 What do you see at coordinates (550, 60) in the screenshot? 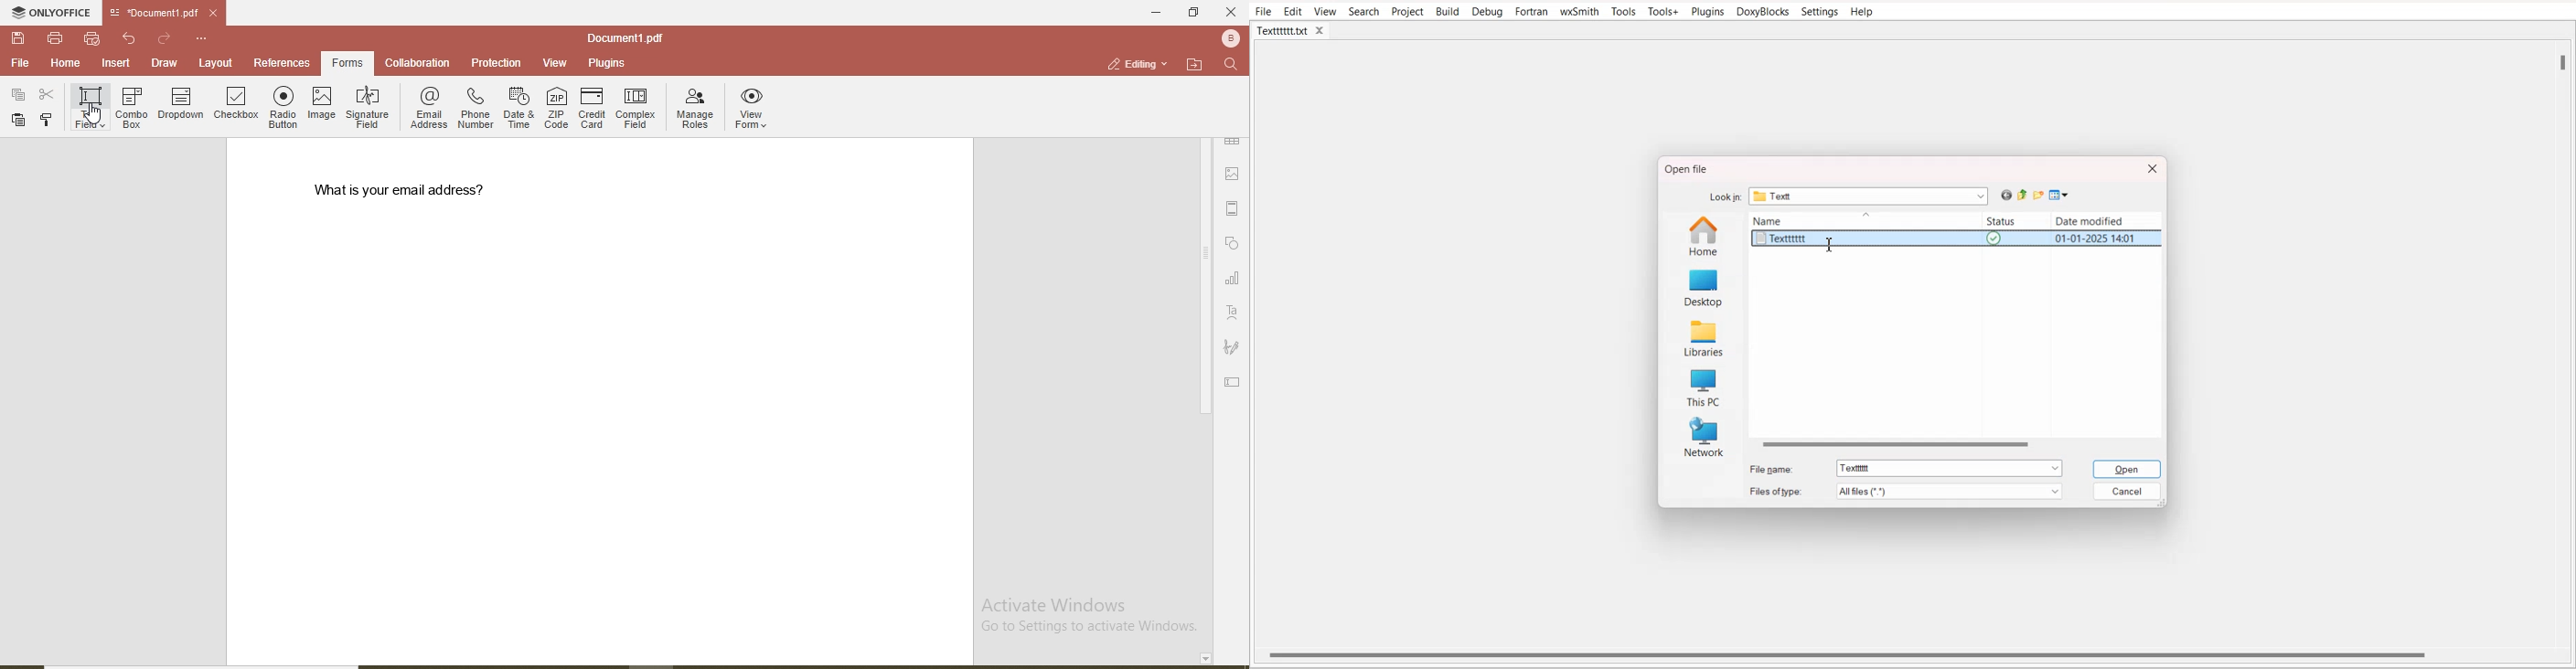
I see `view` at bounding box center [550, 60].